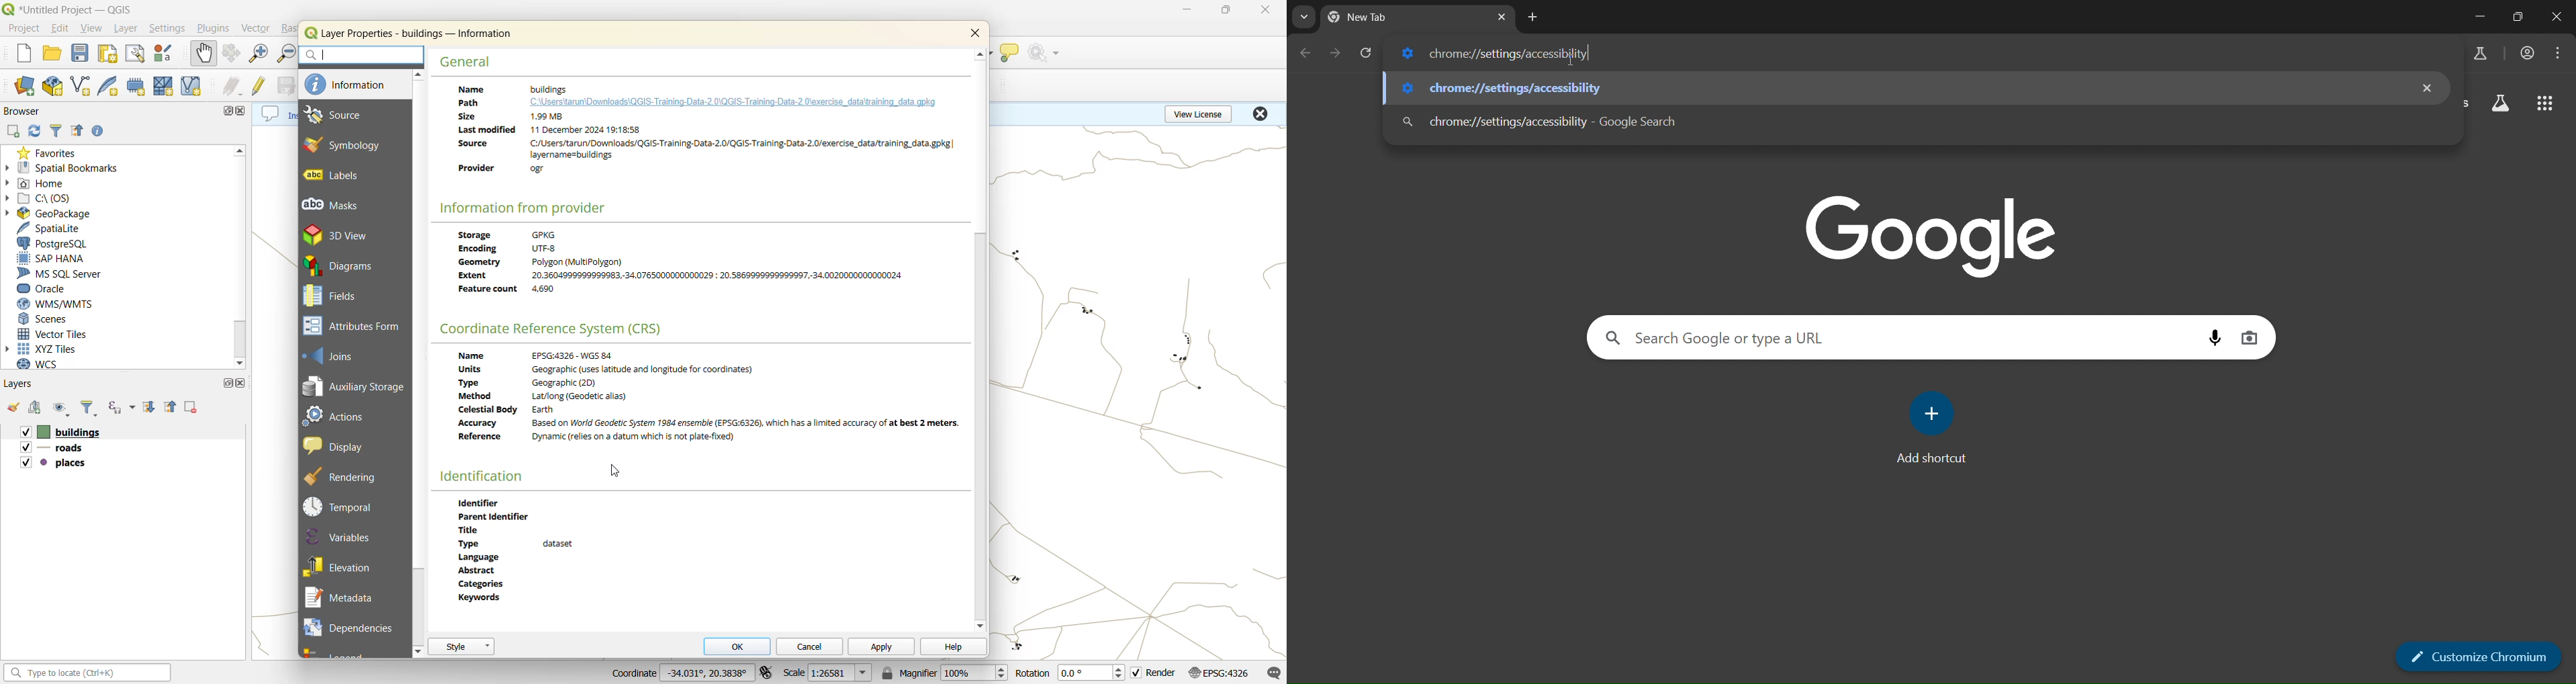 This screenshot has height=700, width=2576. What do you see at coordinates (90, 410) in the screenshot?
I see `filter` at bounding box center [90, 410].